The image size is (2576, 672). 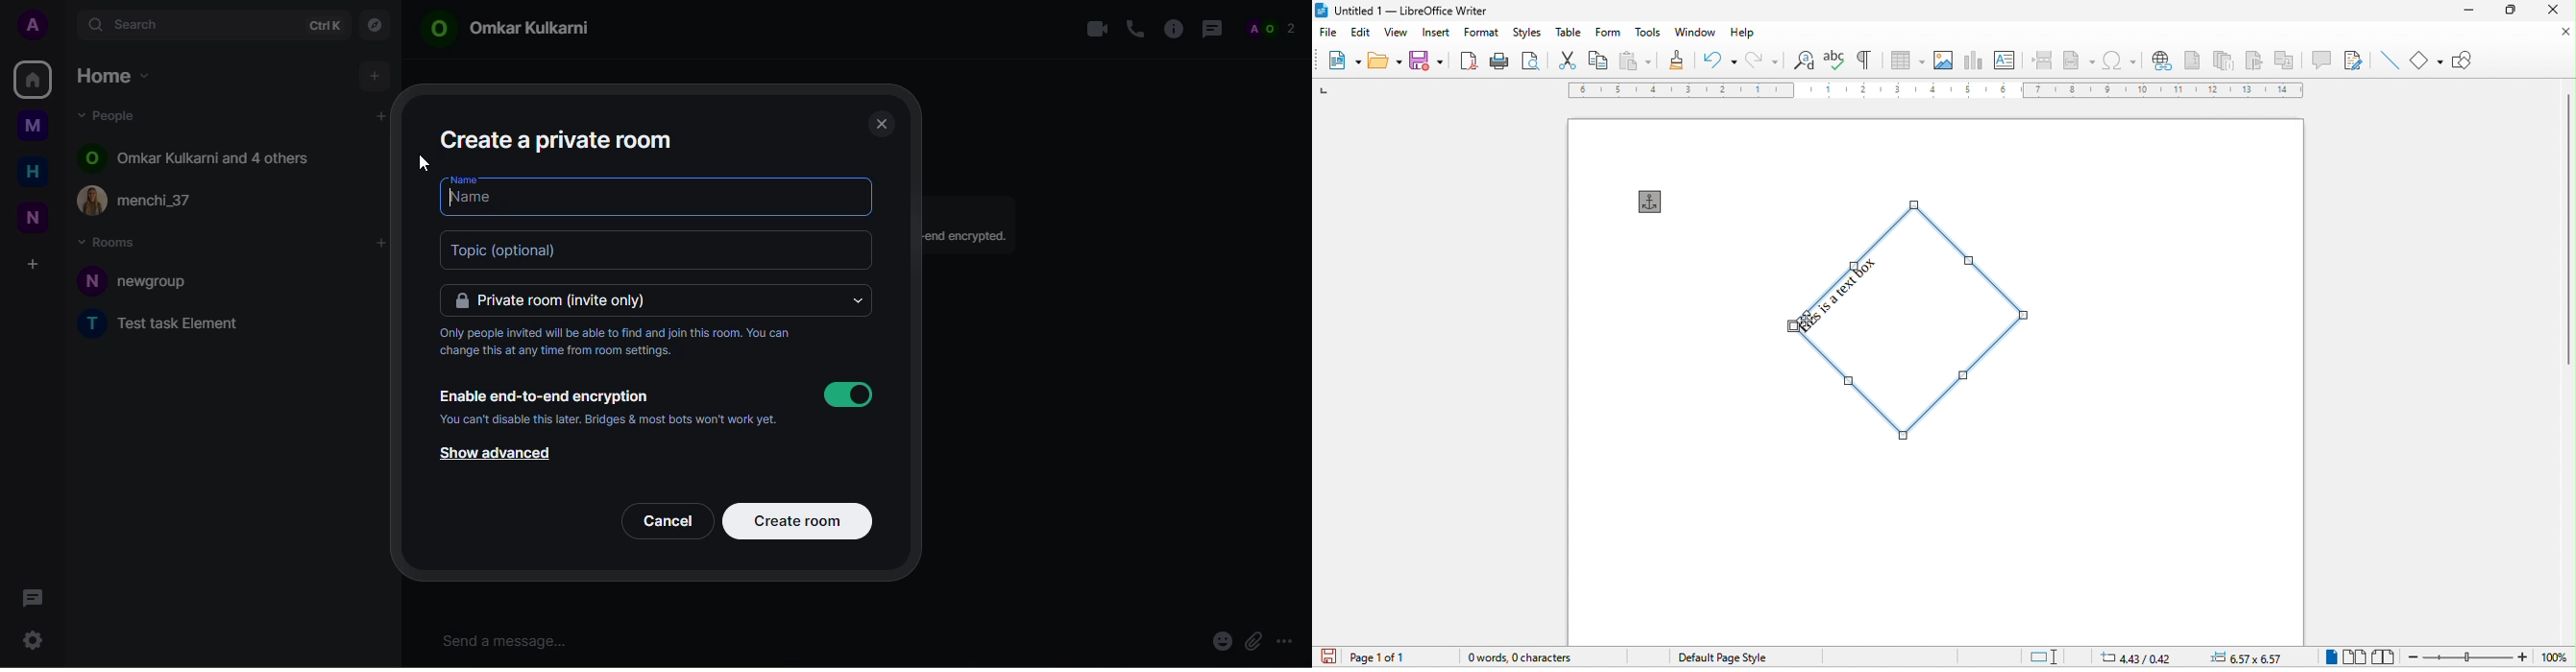 I want to click on create room, so click(x=801, y=519).